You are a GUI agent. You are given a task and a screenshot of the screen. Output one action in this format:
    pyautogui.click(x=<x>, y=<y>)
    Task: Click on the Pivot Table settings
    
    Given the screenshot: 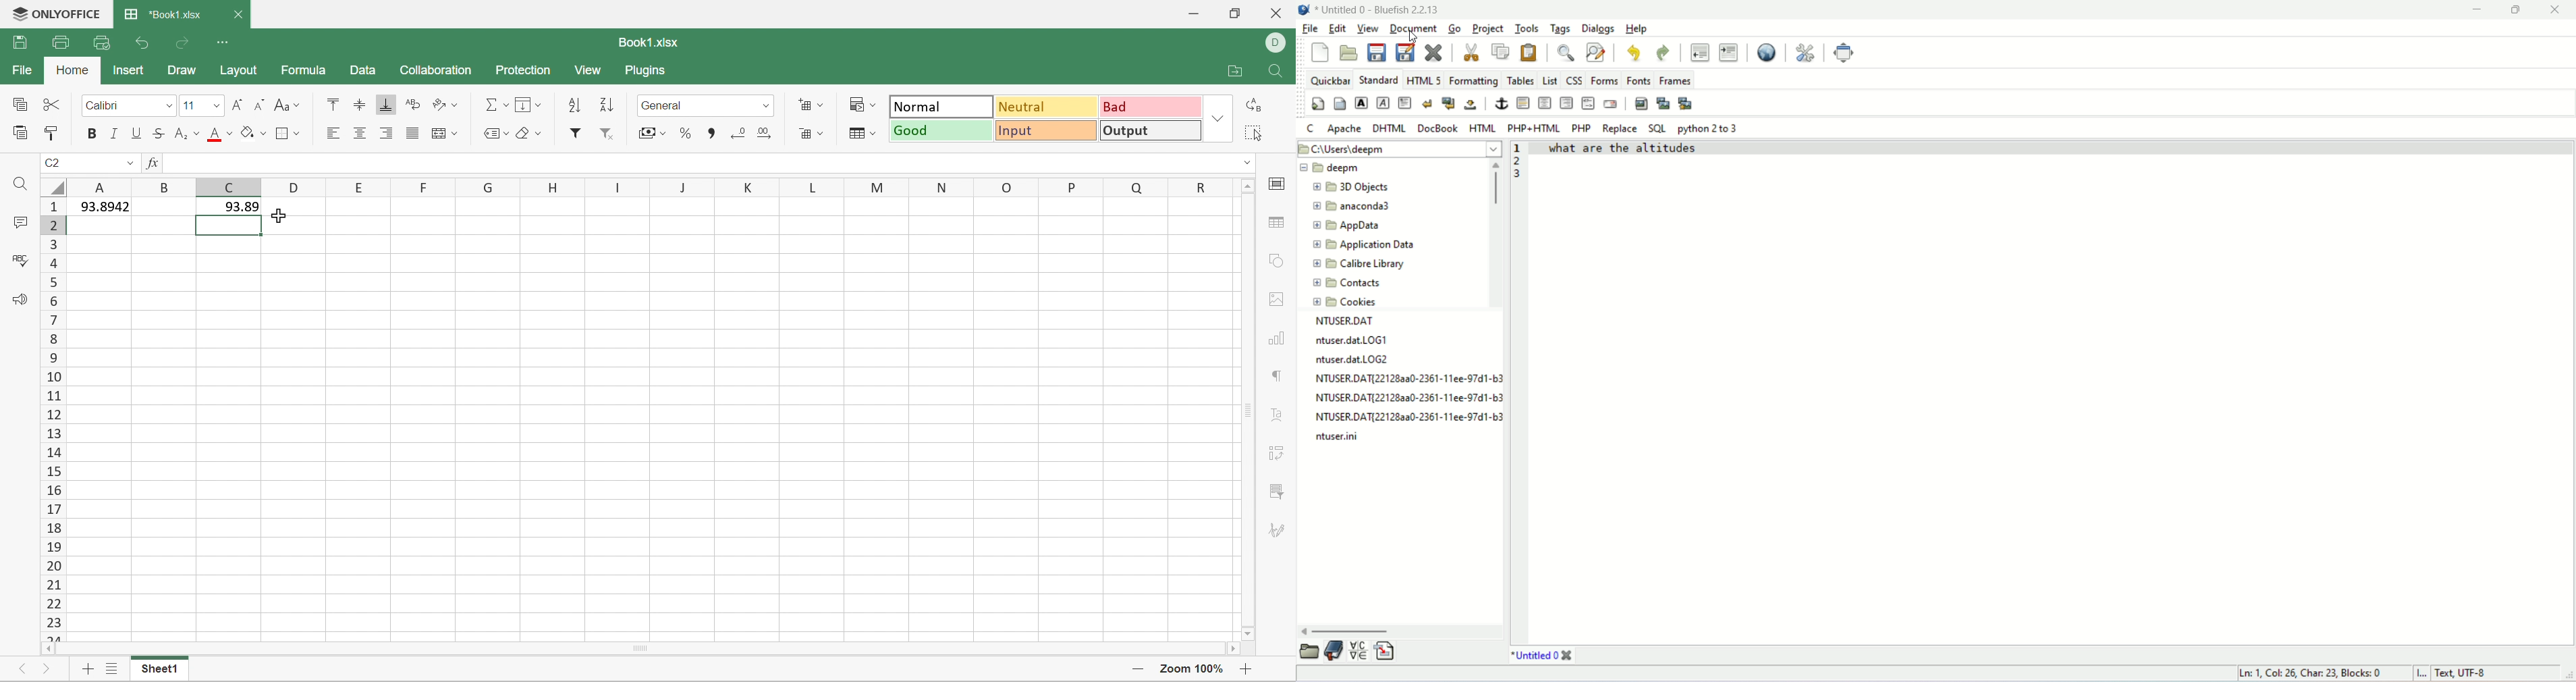 What is the action you would take?
    pyautogui.click(x=1280, y=452)
    